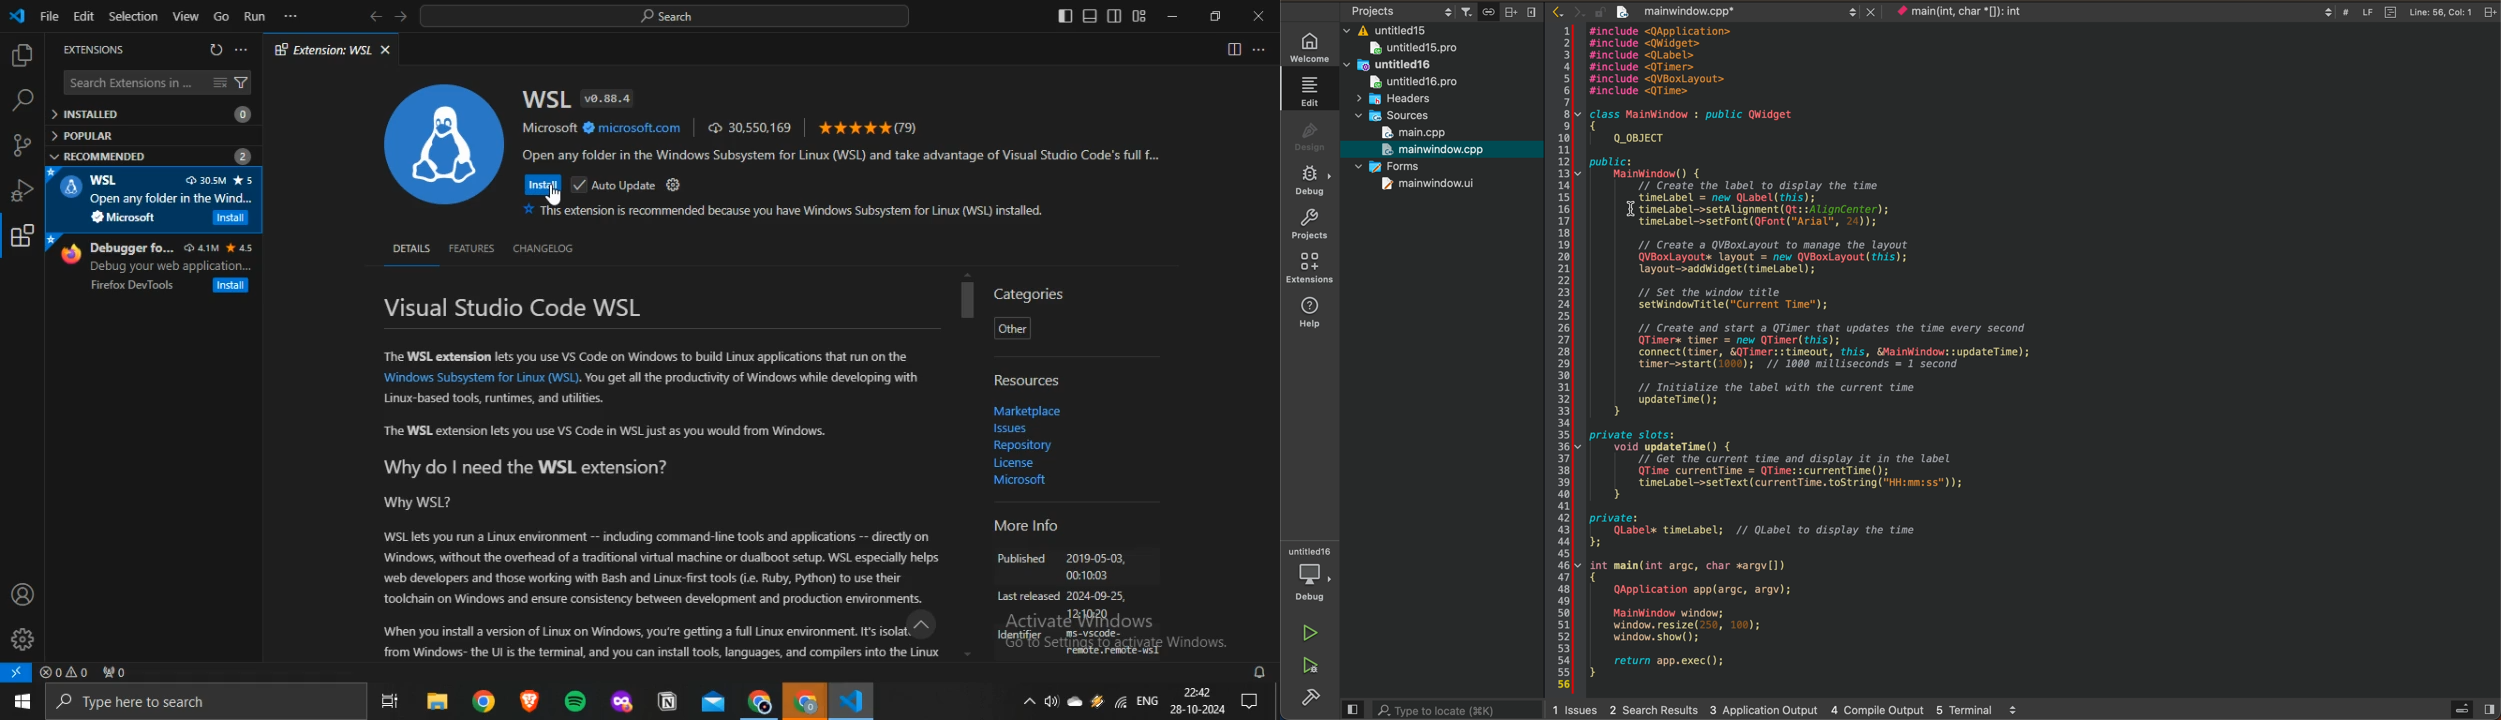 The image size is (2520, 728). What do you see at coordinates (1872, 11) in the screenshot?
I see `close` at bounding box center [1872, 11].